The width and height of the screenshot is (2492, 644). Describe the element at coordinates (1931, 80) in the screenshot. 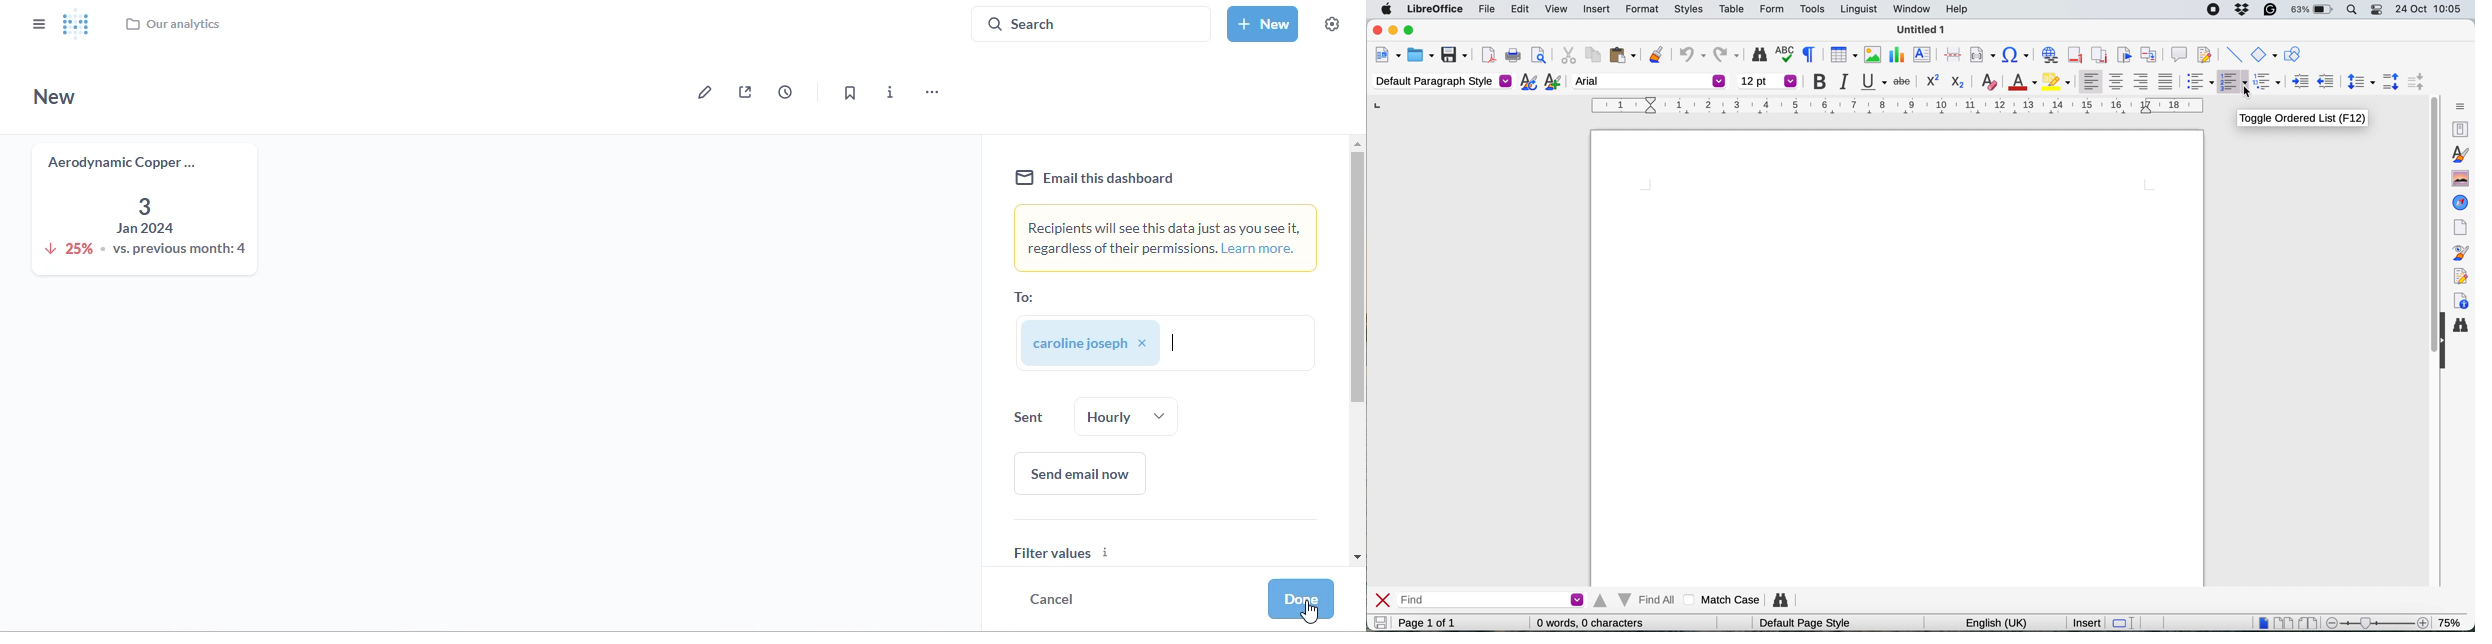

I see `superscript` at that location.